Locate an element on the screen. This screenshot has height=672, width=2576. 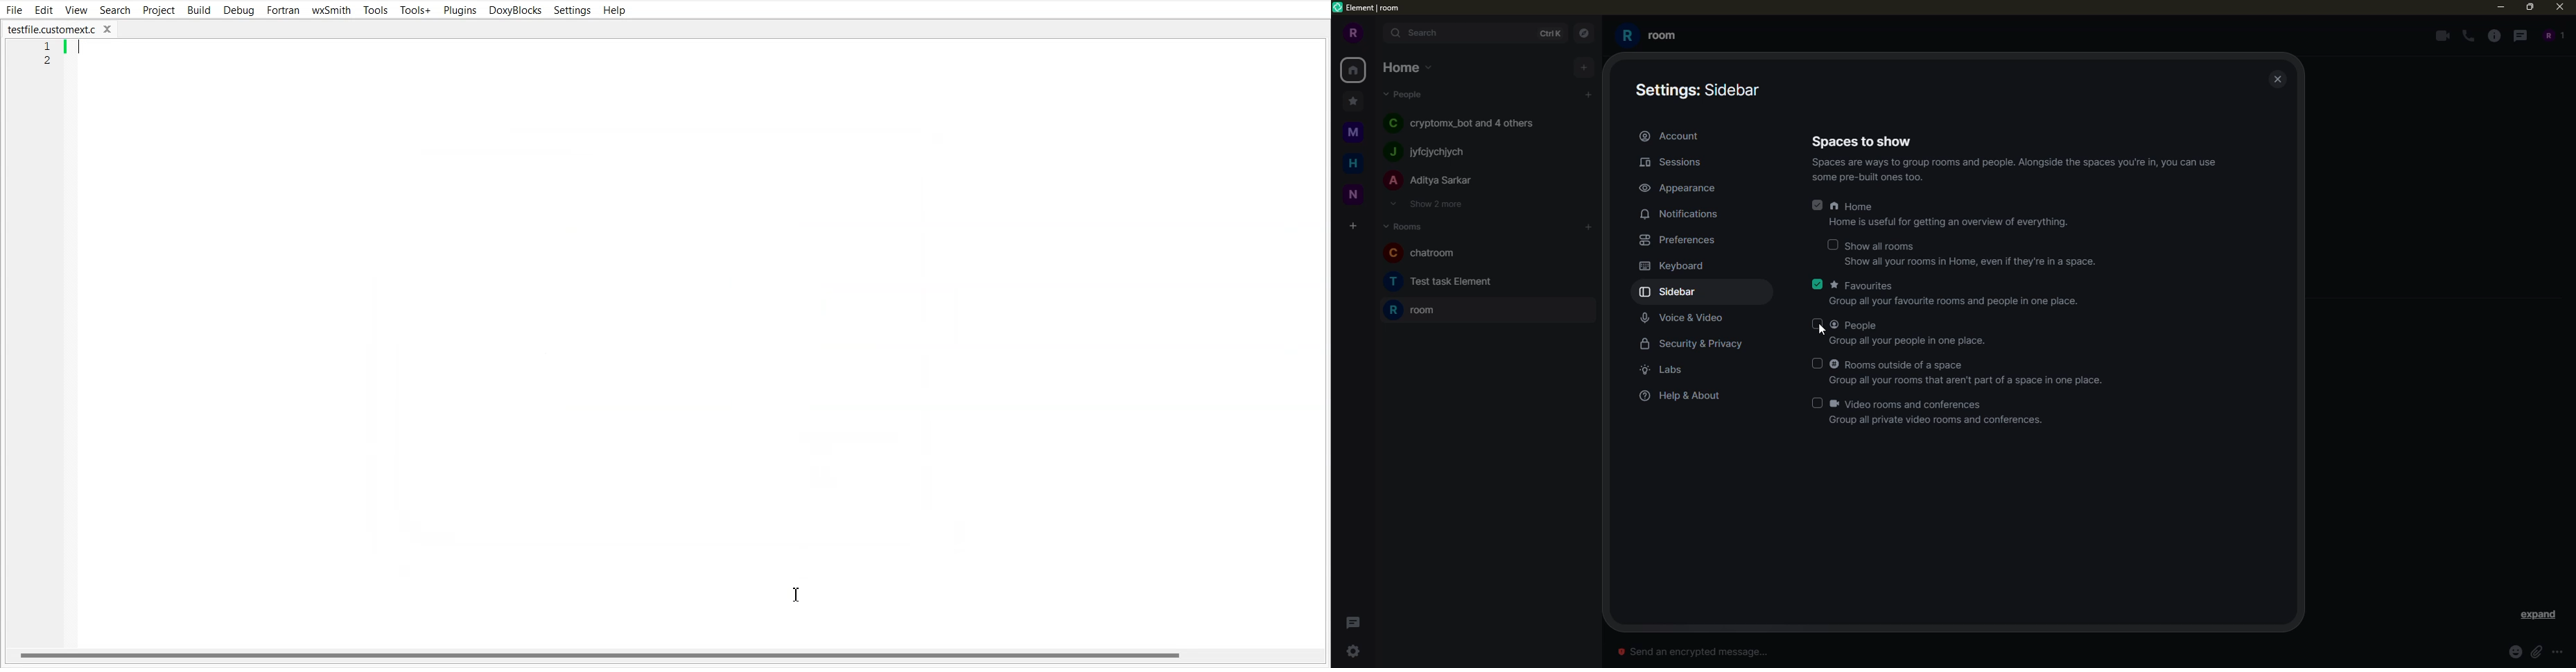
R room is located at coordinates (1414, 312).